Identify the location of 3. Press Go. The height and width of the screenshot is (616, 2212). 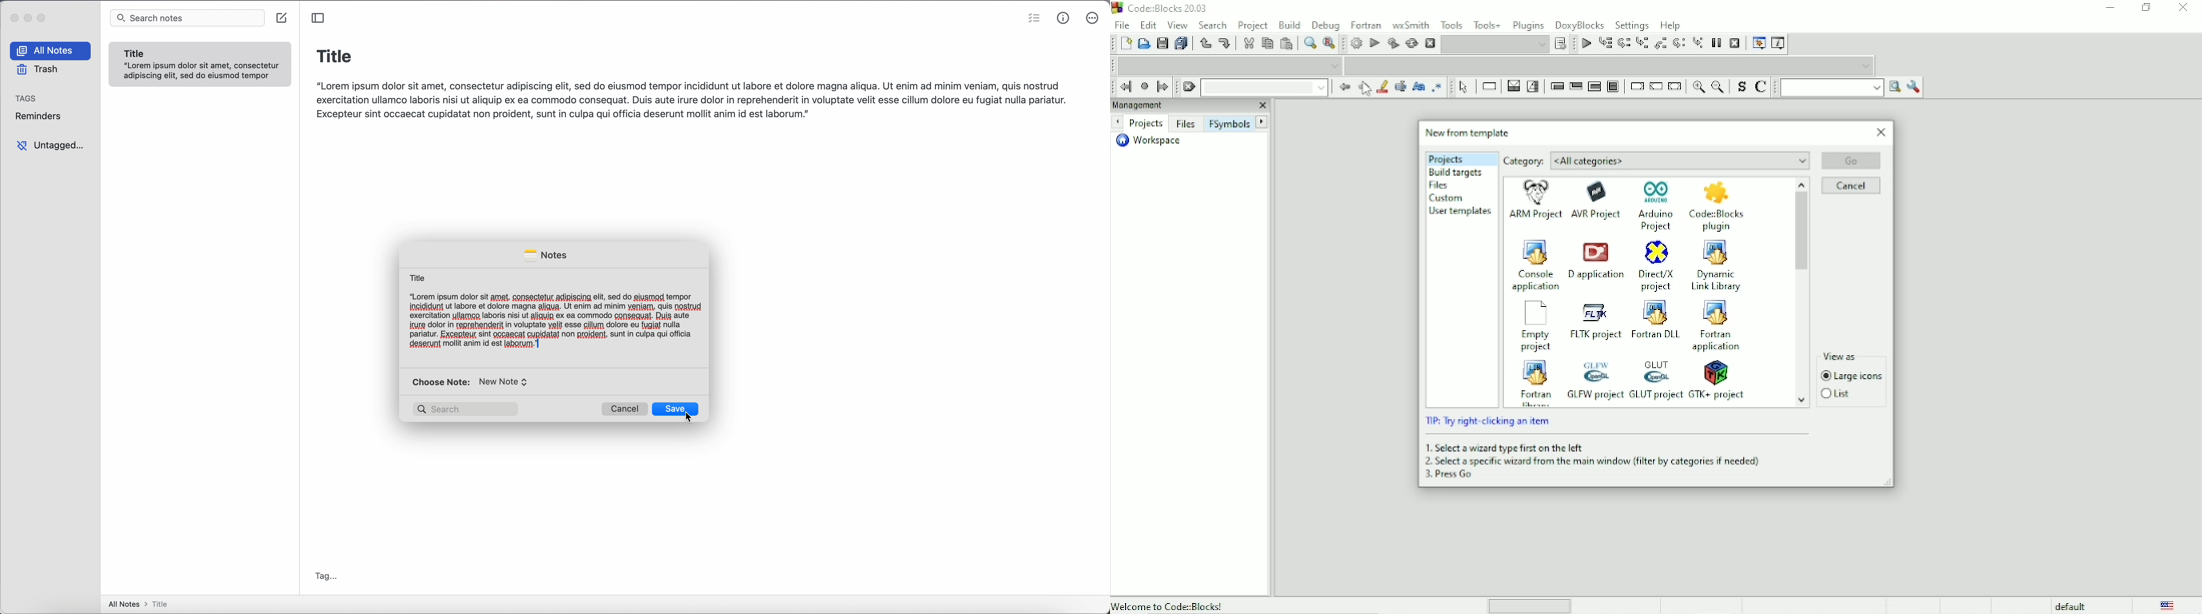
(1450, 475).